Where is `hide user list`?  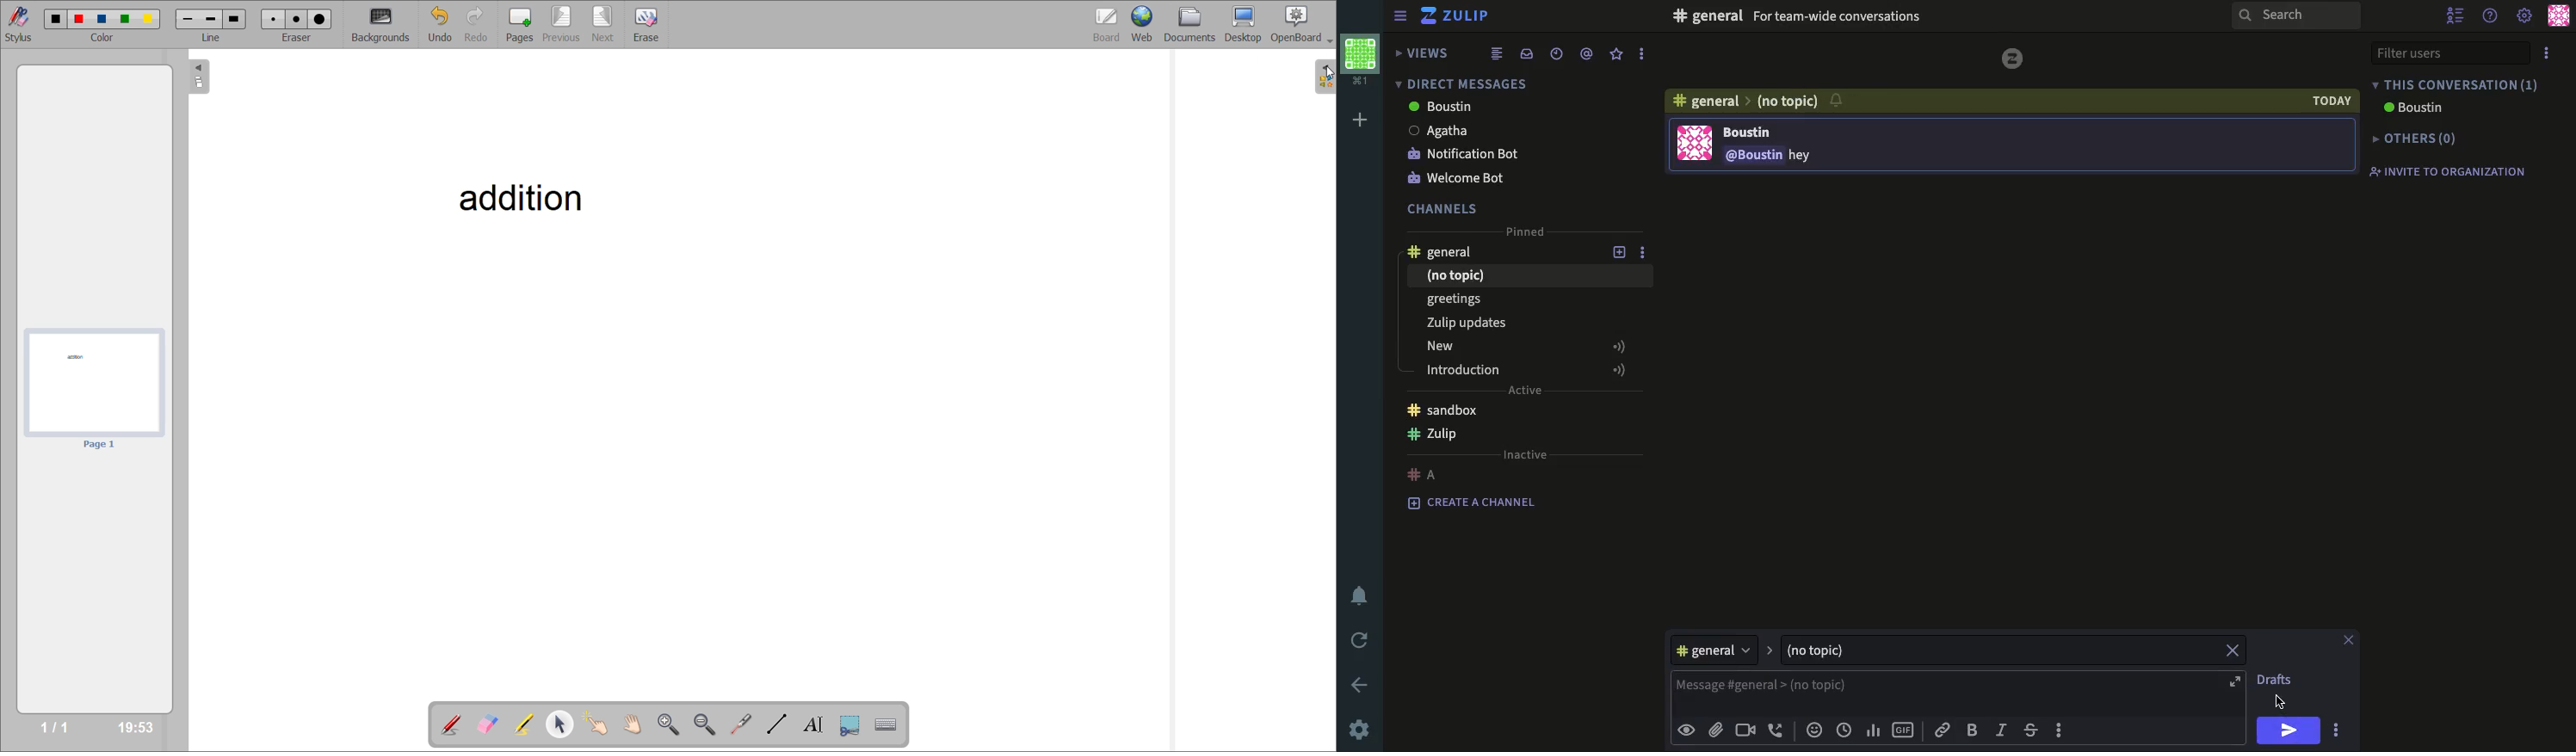
hide user list is located at coordinates (2456, 13).